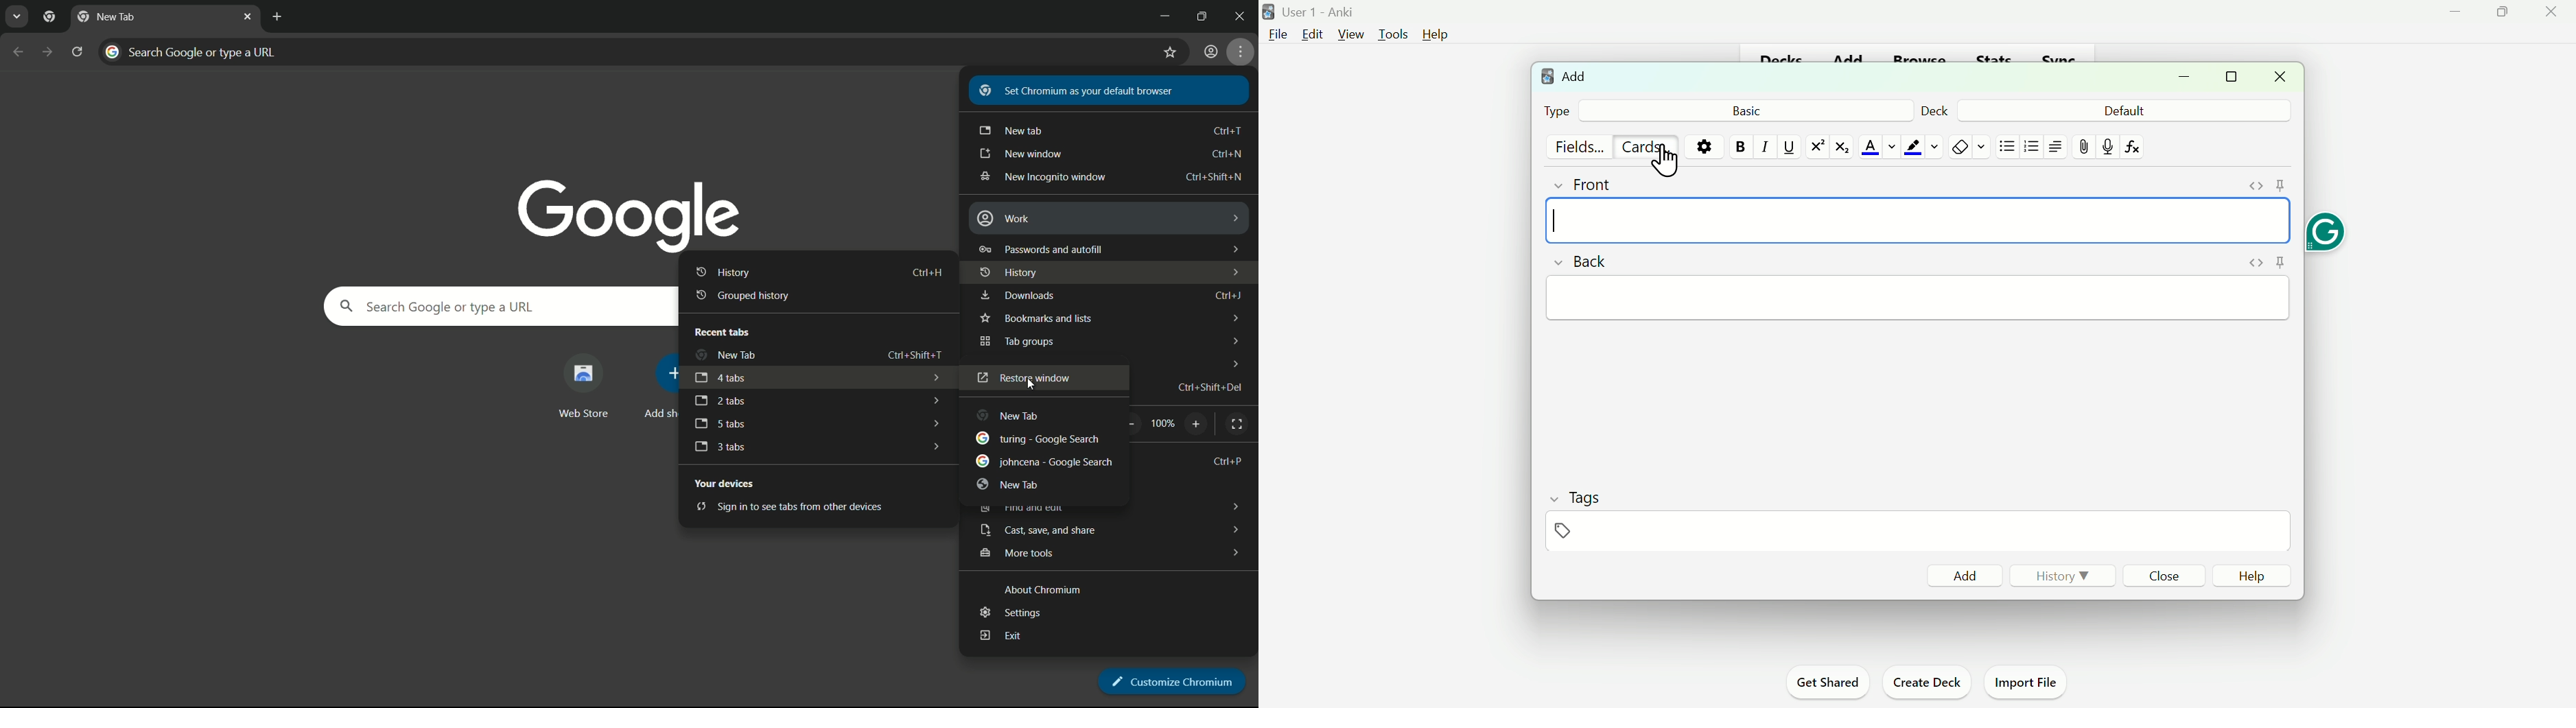 This screenshot has width=2576, height=728. What do you see at coordinates (1576, 76) in the screenshot?
I see `Add` at bounding box center [1576, 76].